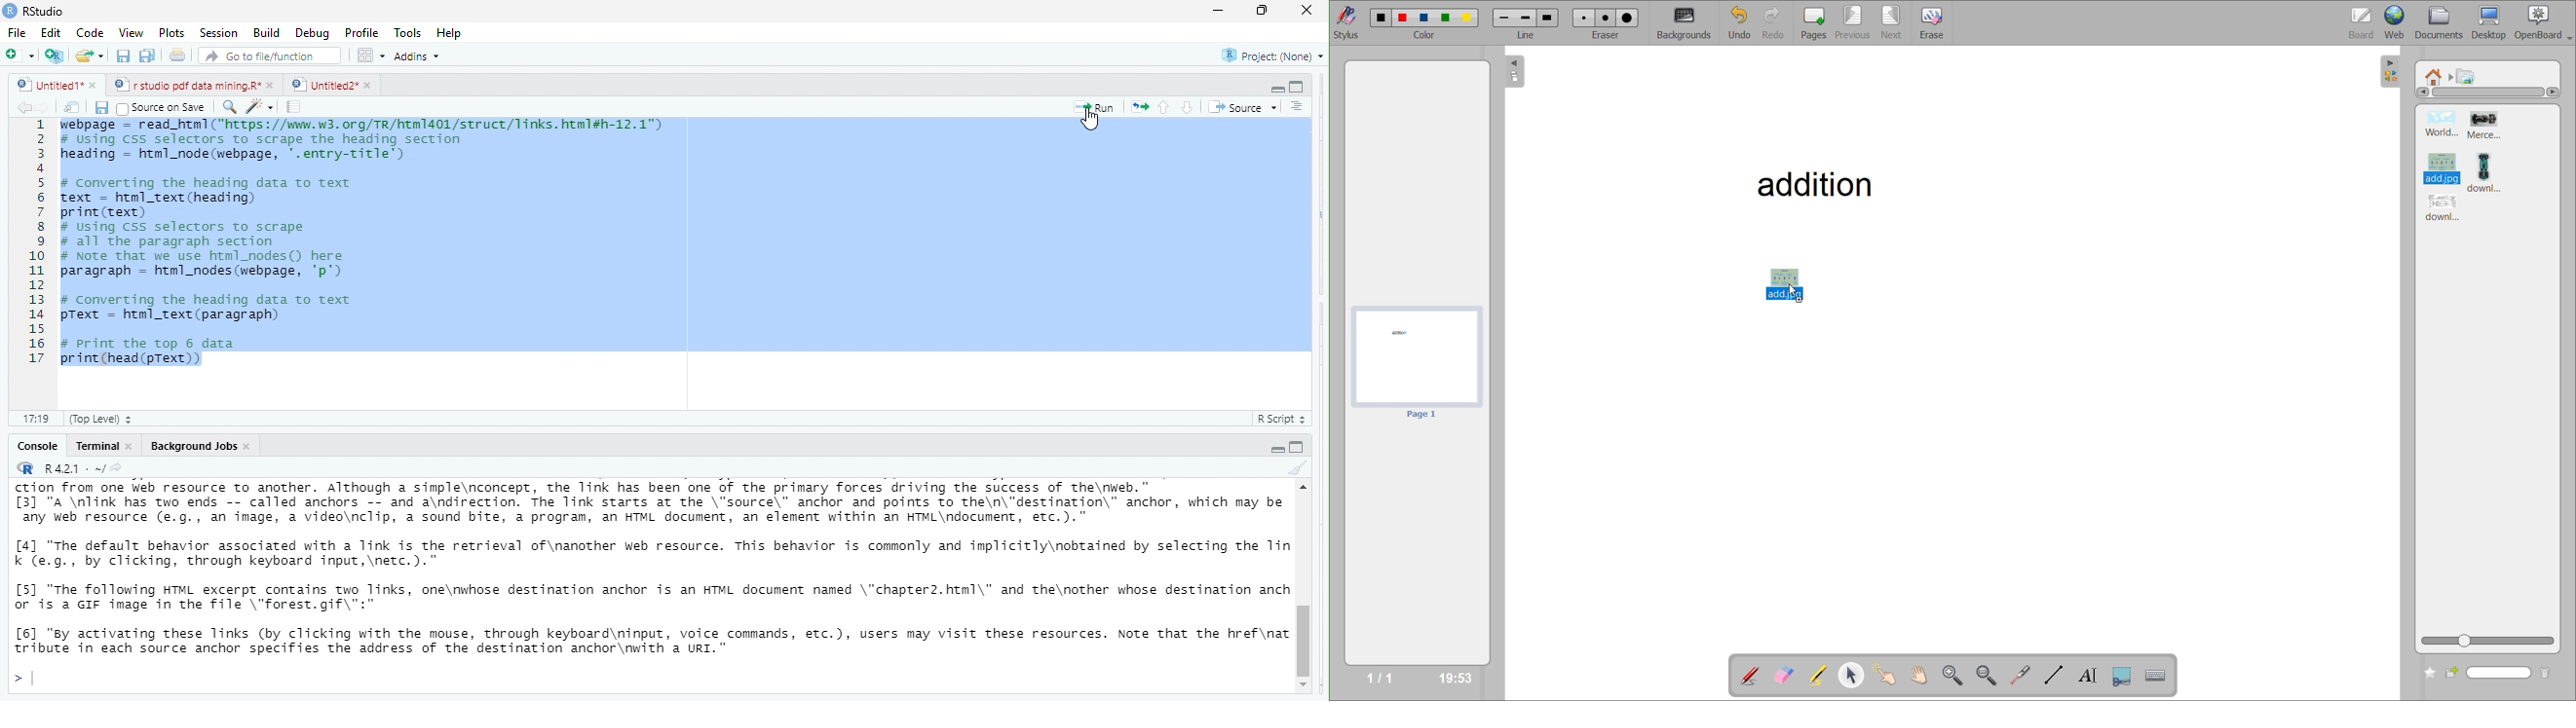  Describe the element at coordinates (1689, 23) in the screenshot. I see `backgrounds` at that location.